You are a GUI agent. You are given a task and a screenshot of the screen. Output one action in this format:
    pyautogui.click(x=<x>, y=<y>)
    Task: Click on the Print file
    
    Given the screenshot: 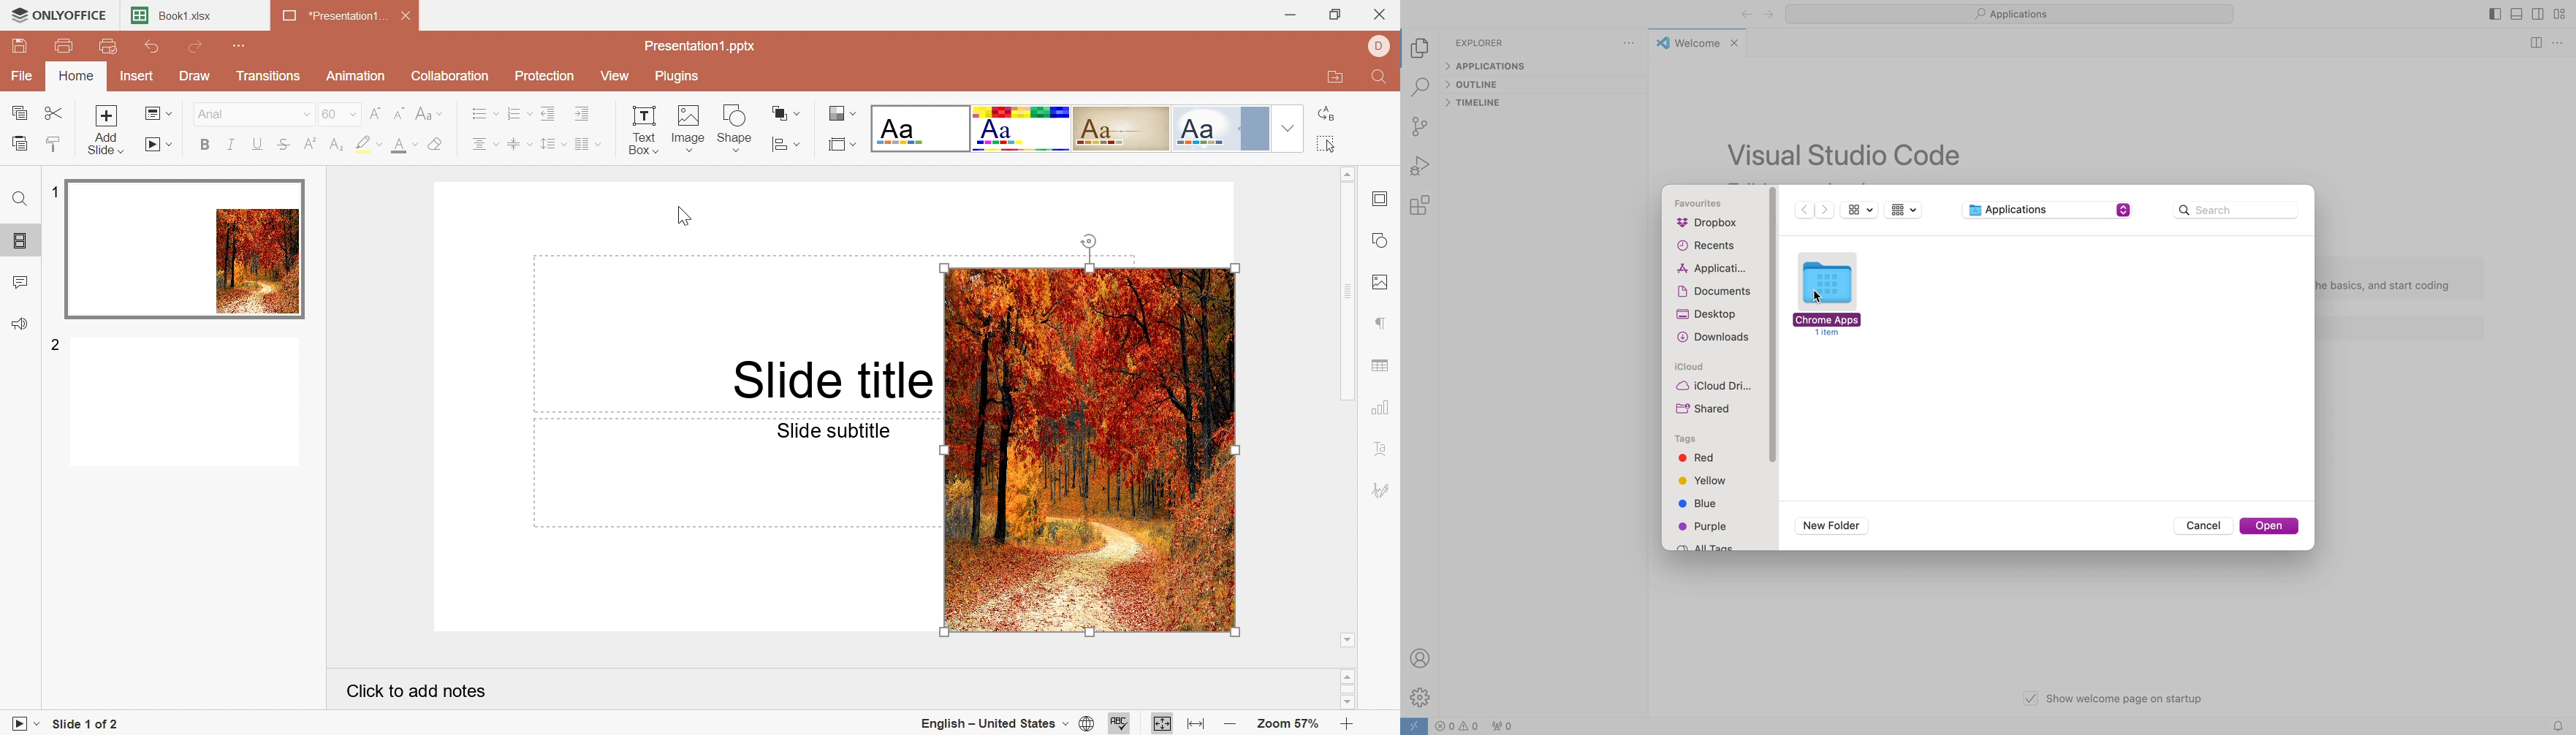 What is the action you would take?
    pyautogui.click(x=65, y=47)
    